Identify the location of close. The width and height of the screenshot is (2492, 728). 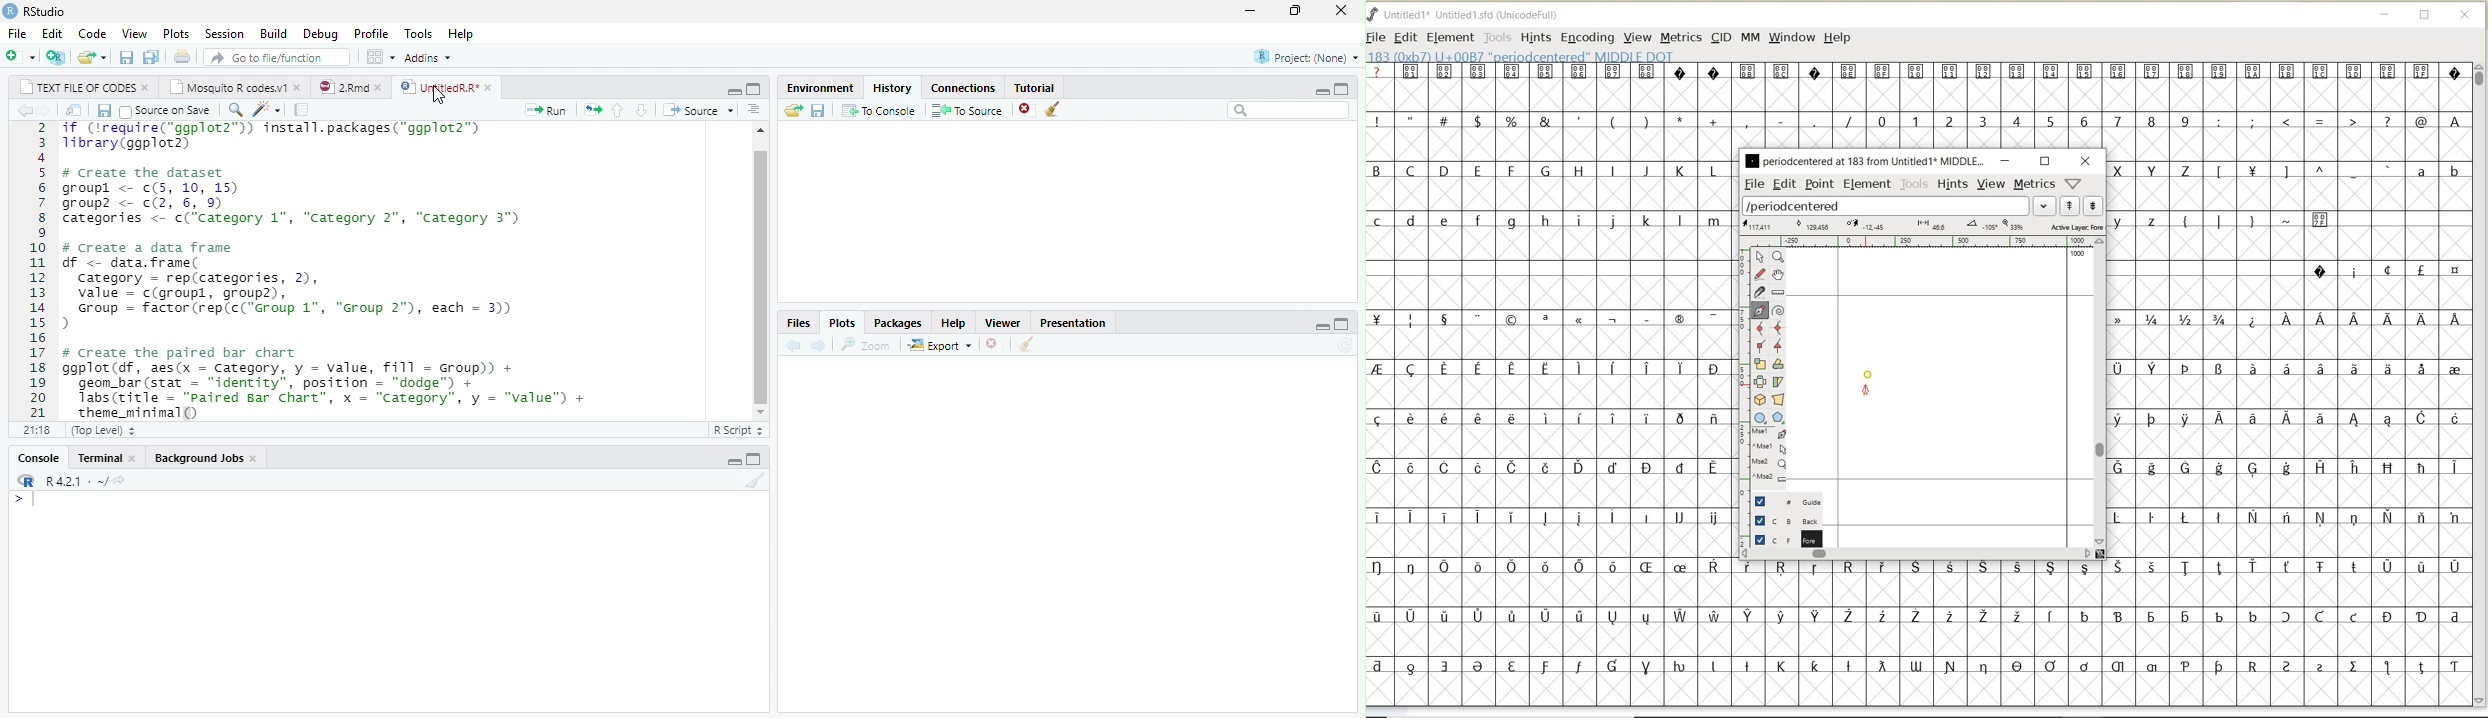
(380, 88).